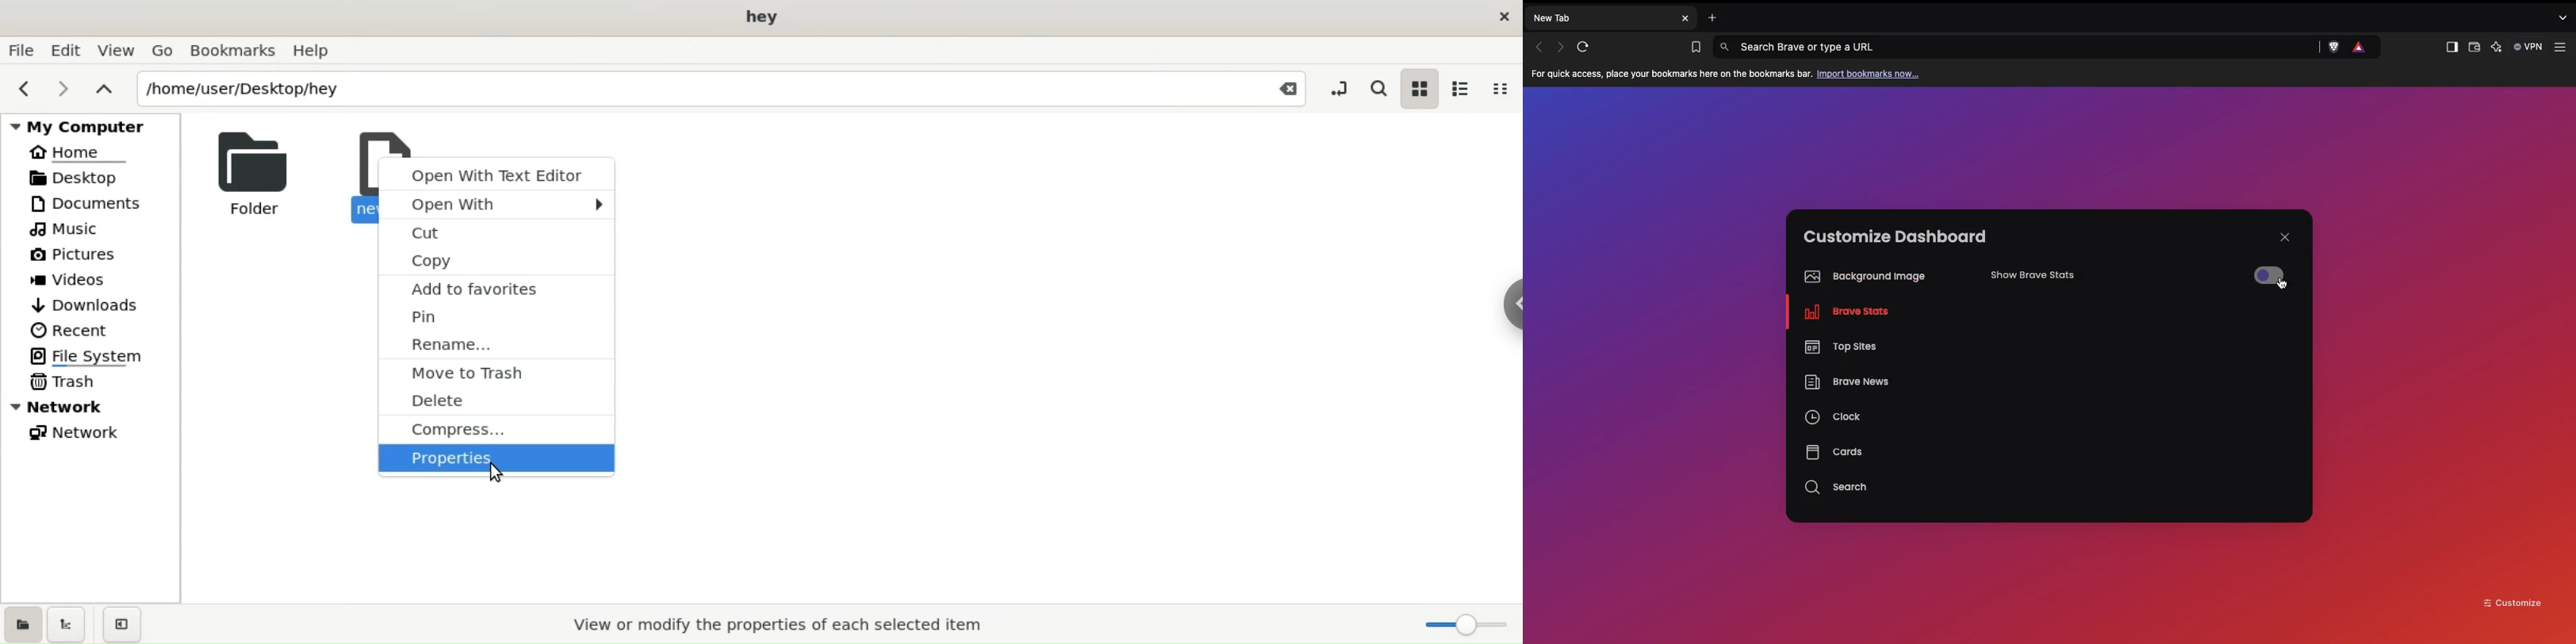 The width and height of the screenshot is (2576, 644). I want to click on close sidebar, so click(122, 624).